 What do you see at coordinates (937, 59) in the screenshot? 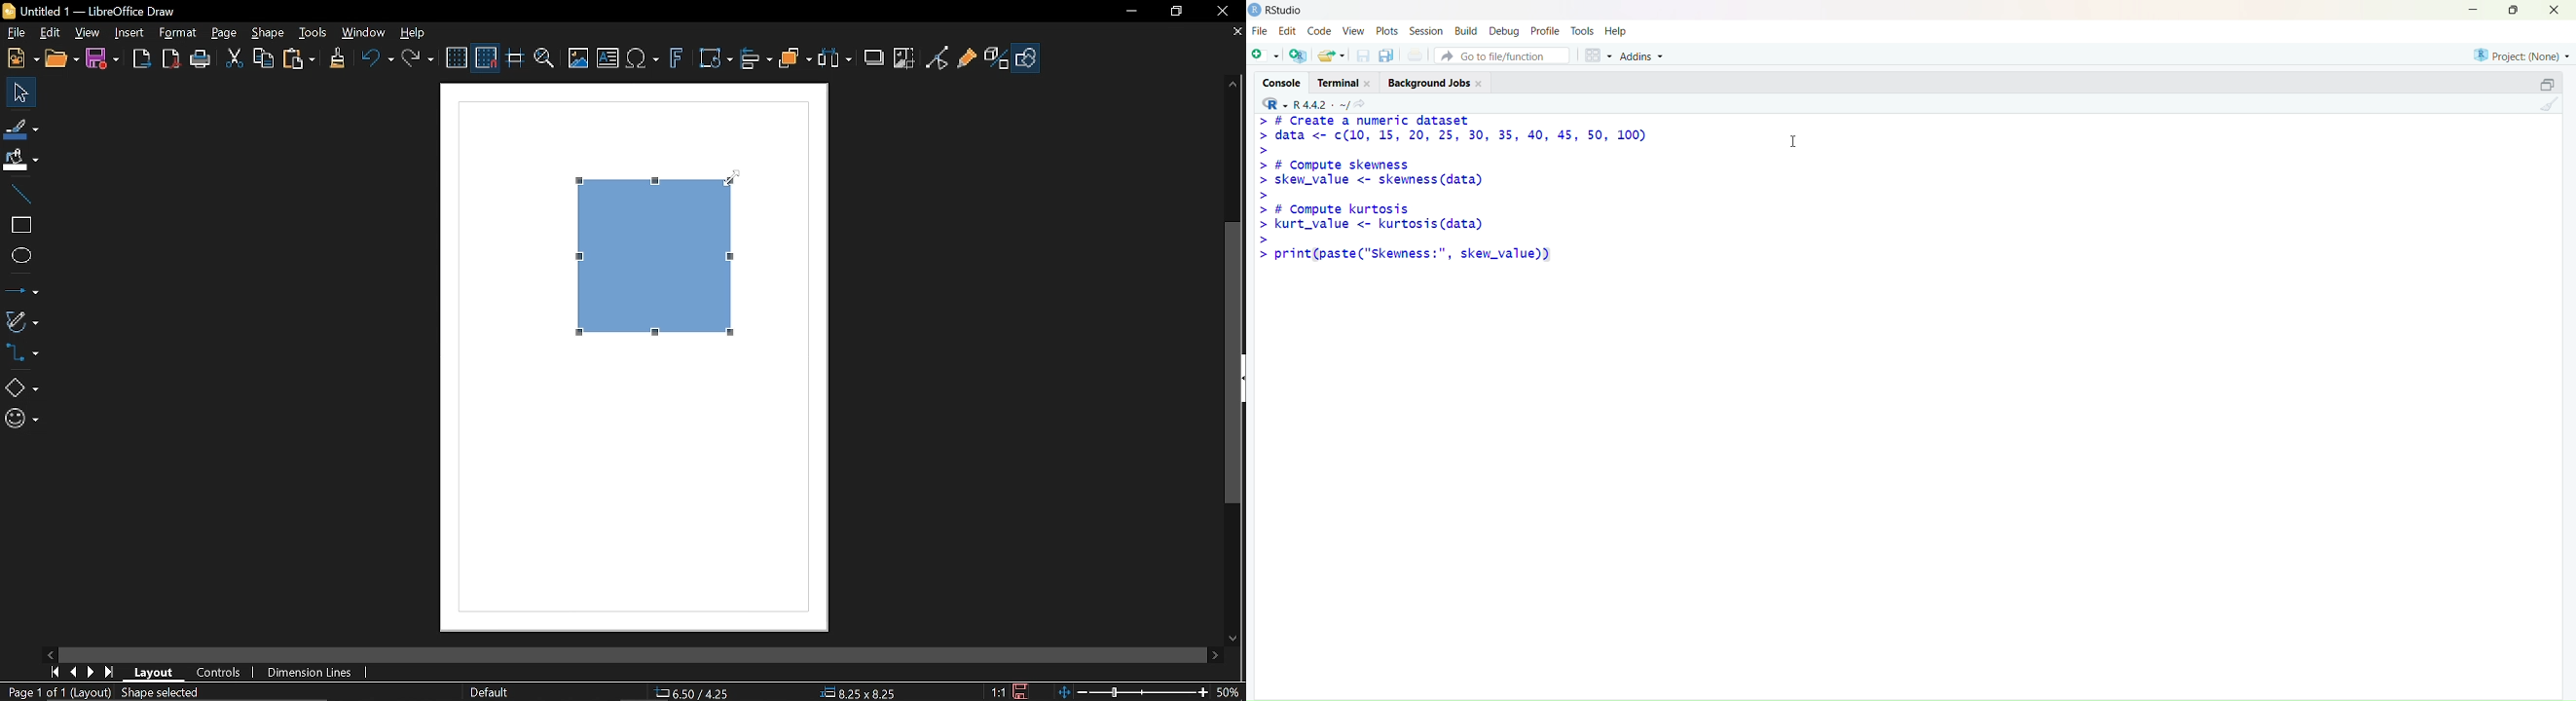
I see `Toggle point edit mode` at bounding box center [937, 59].